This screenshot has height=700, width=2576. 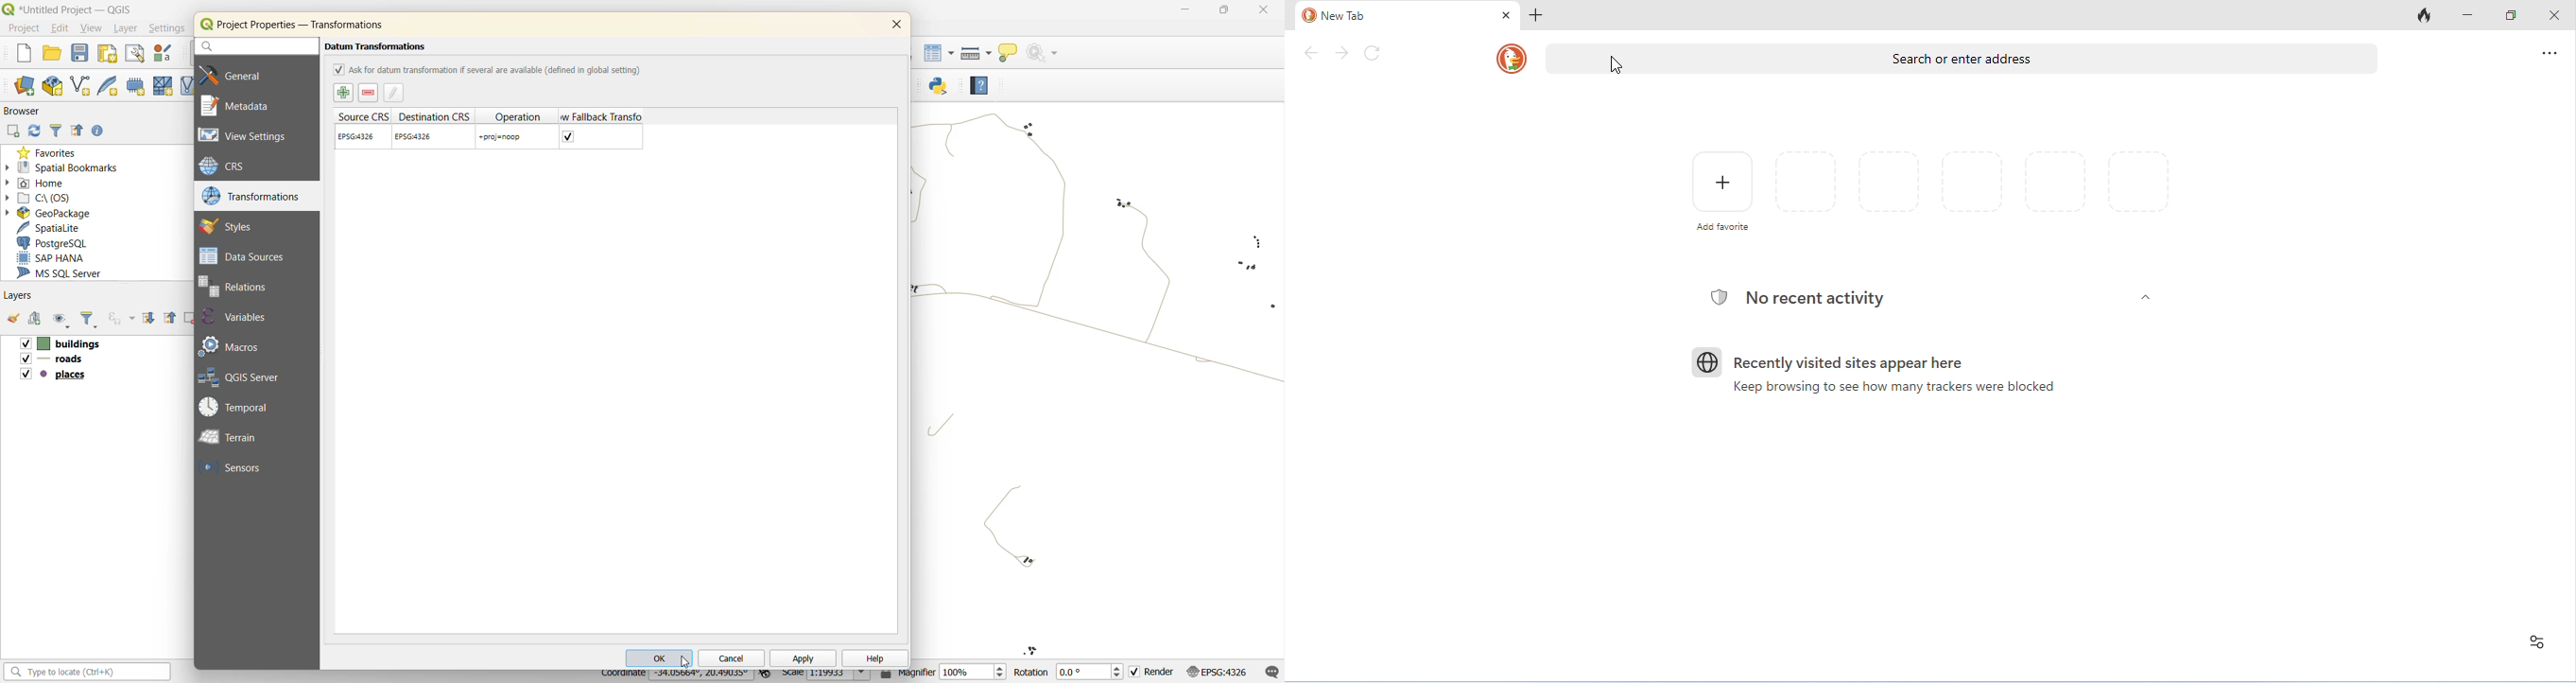 I want to click on general, so click(x=244, y=74).